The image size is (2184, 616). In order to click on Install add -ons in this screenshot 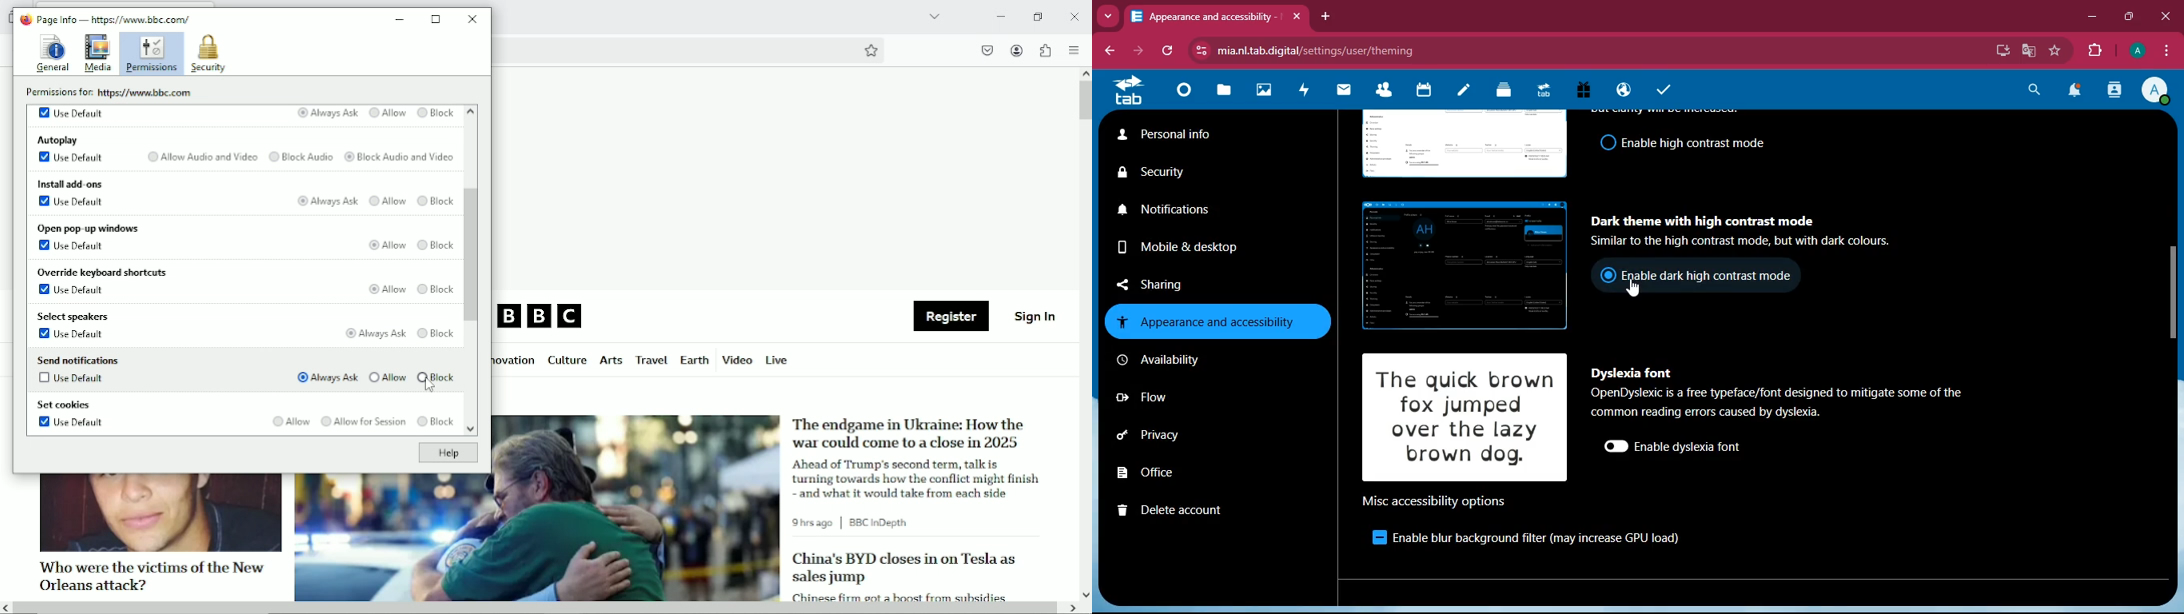, I will do `click(69, 182)`.